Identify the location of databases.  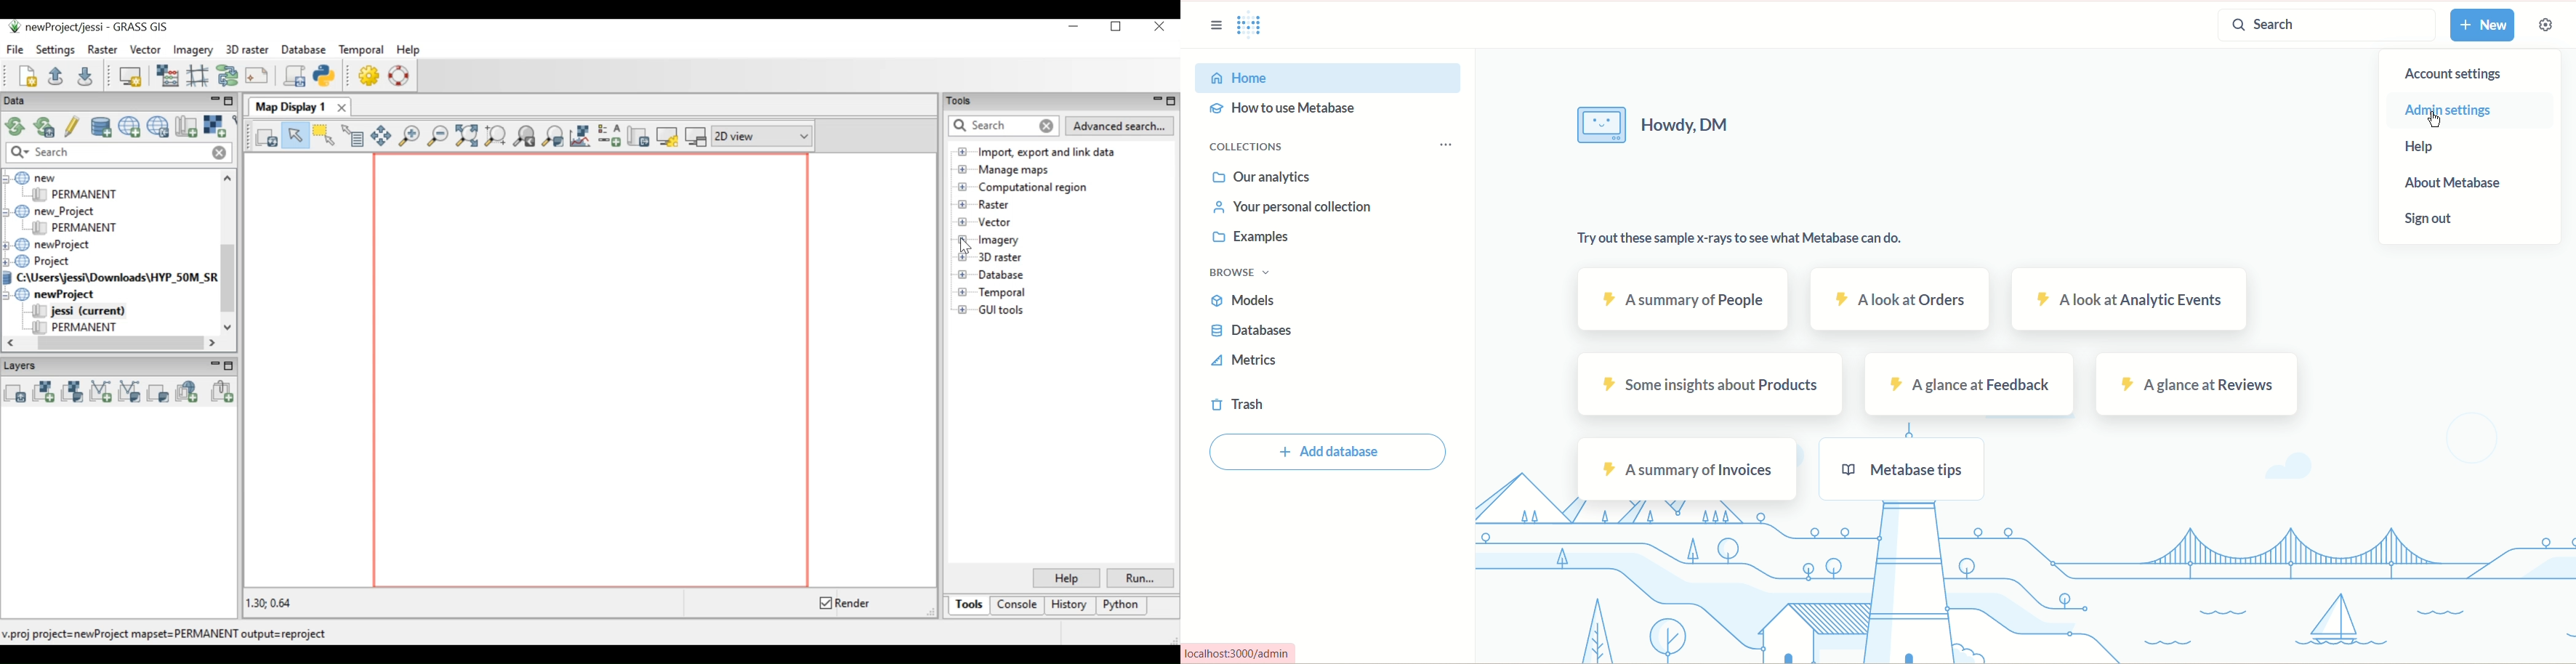
(1256, 330).